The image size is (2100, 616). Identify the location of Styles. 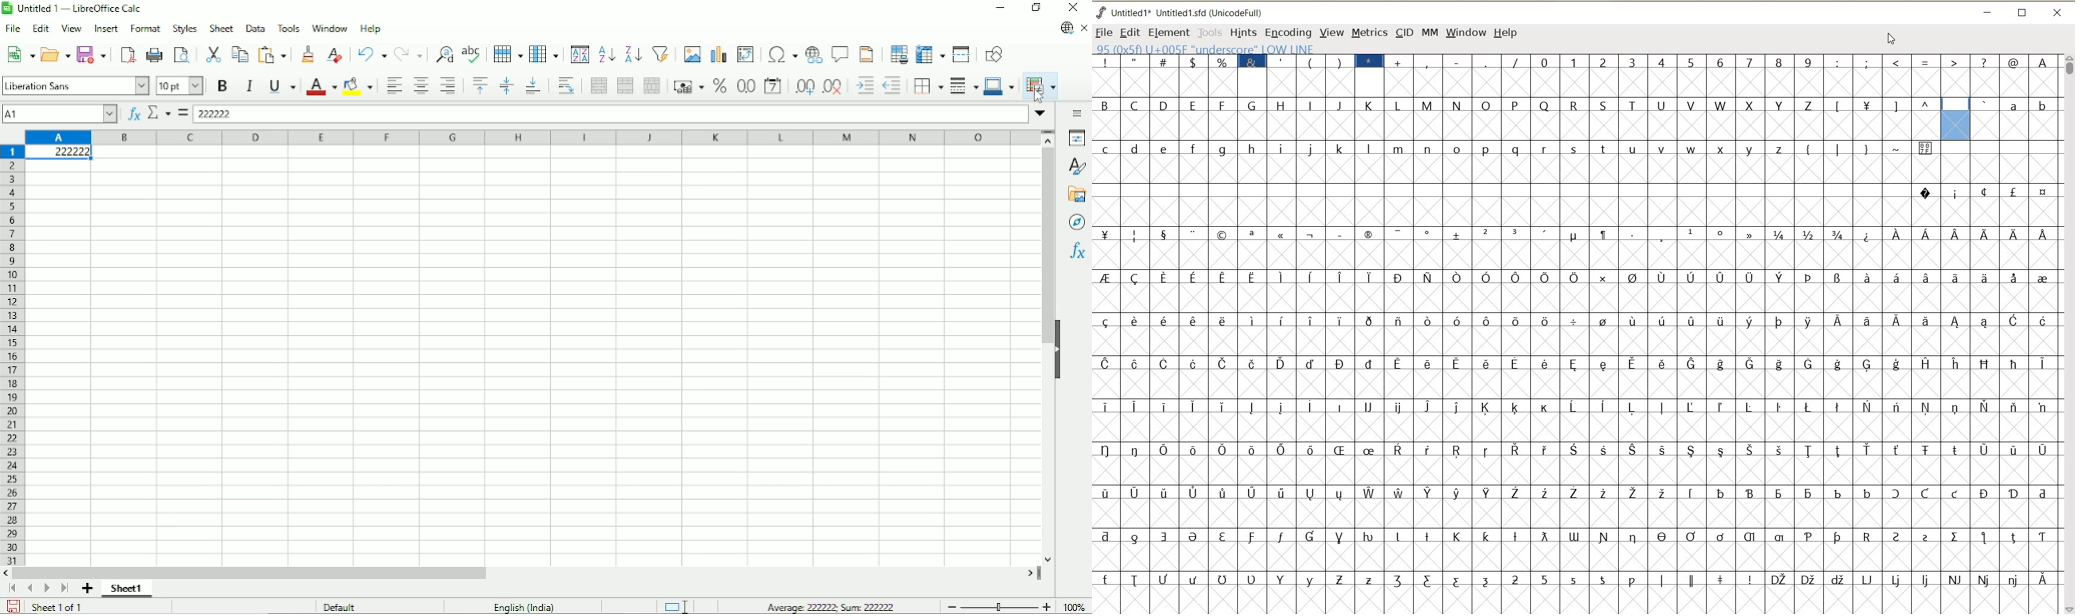
(1079, 167).